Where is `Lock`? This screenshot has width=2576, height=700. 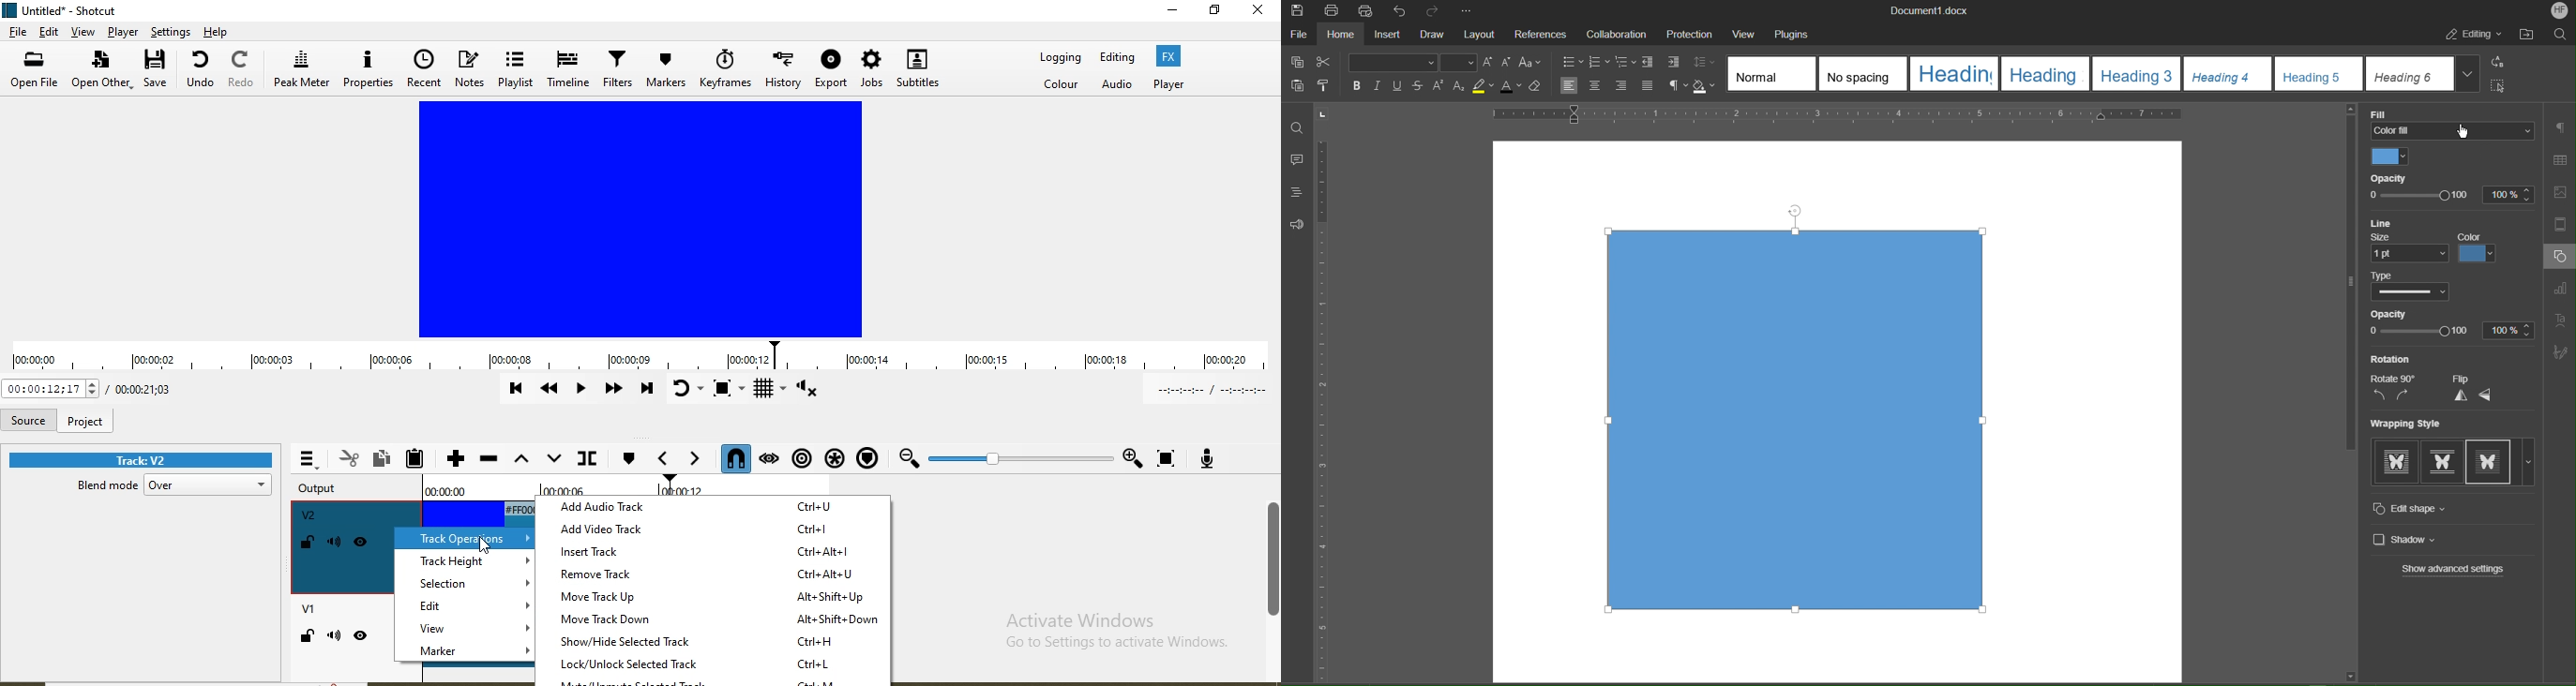
Lock is located at coordinates (307, 637).